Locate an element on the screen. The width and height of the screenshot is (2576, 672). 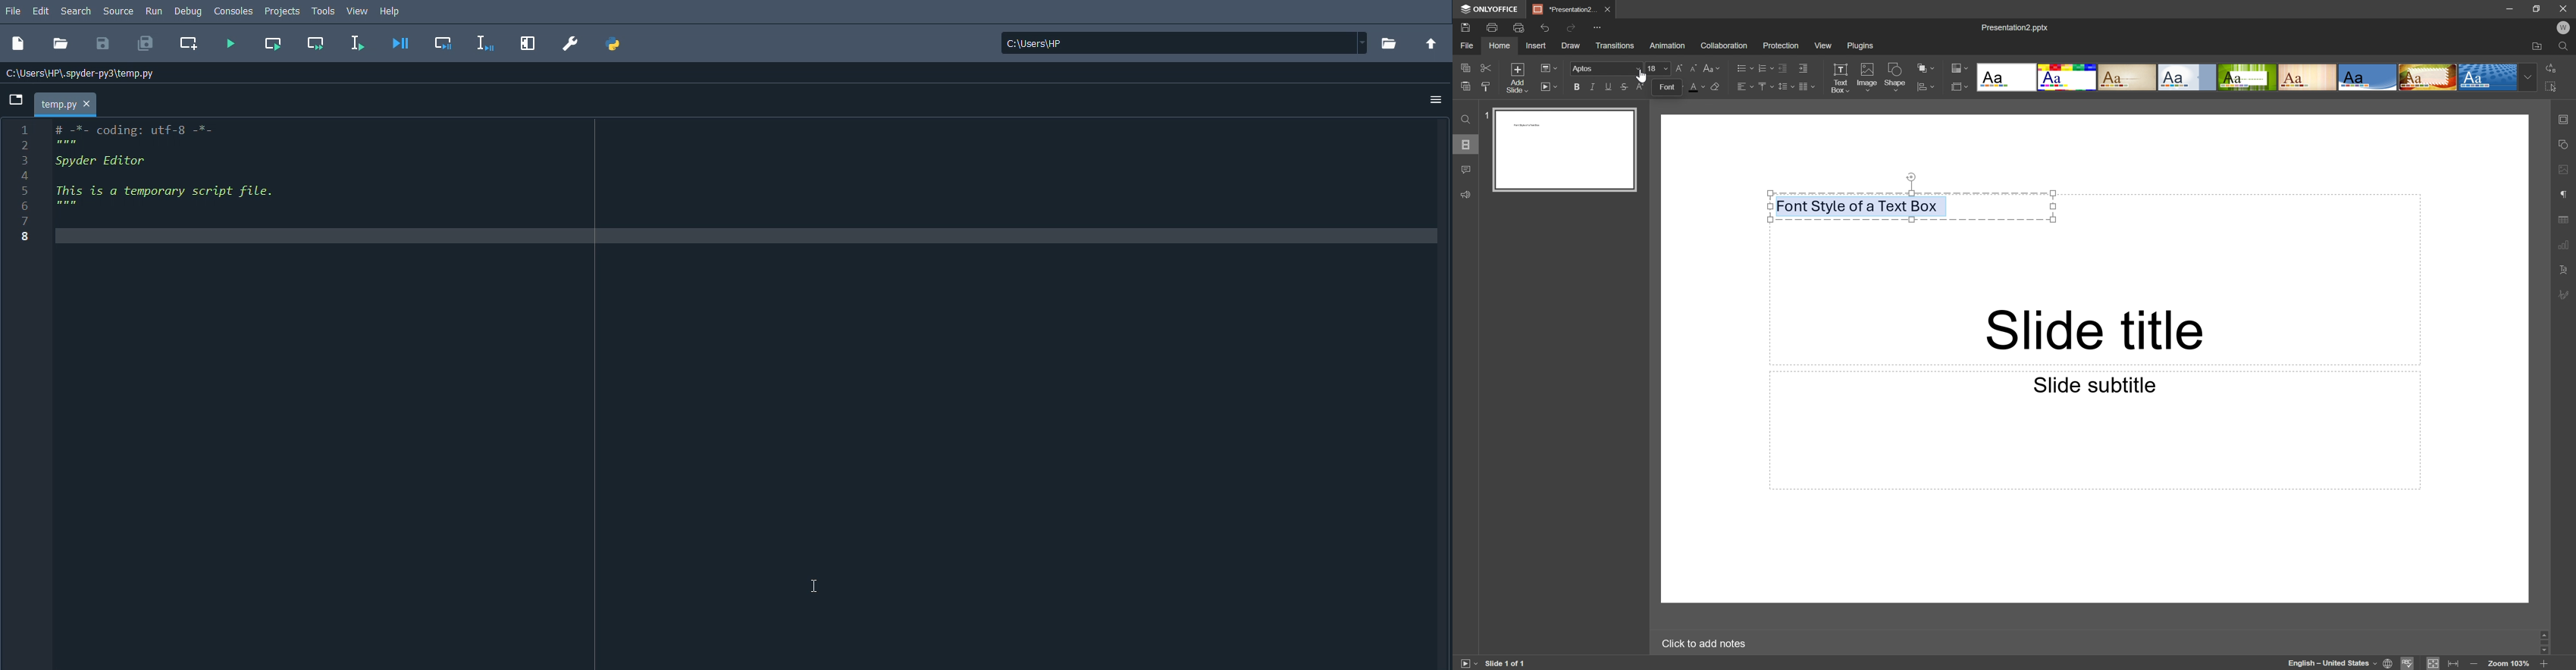
Numbering is located at coordinates (1763, 65).